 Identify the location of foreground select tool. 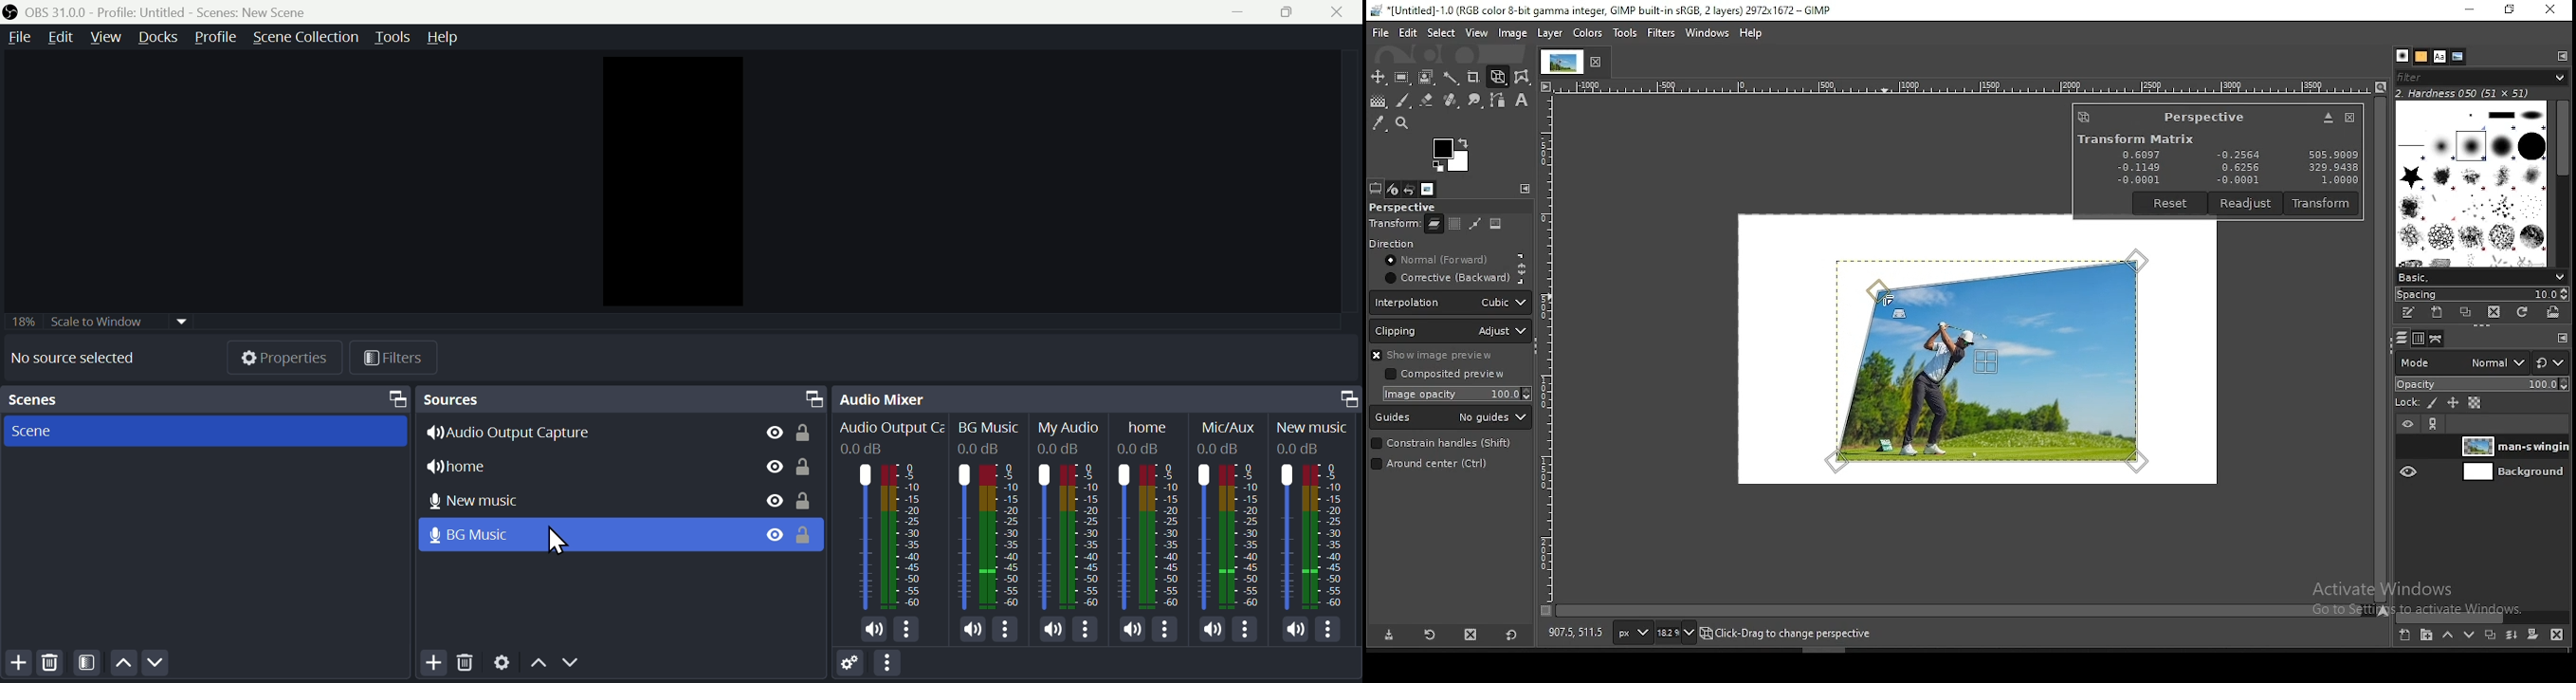
(1427, 78).